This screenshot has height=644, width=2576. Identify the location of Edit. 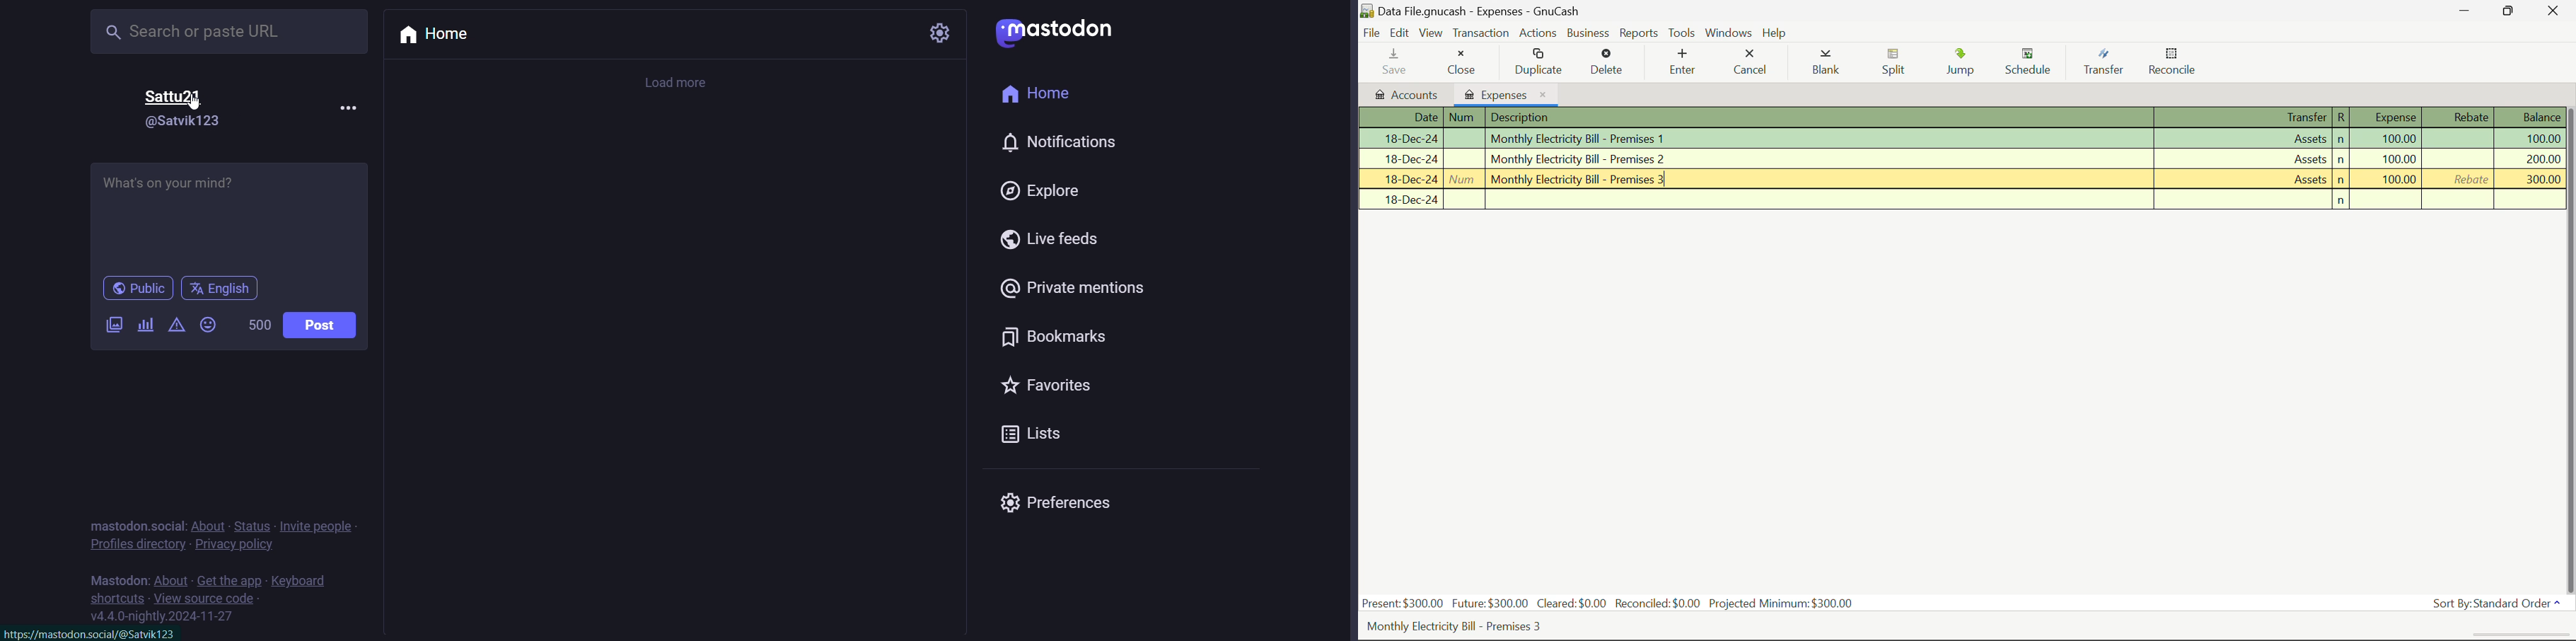
(1401, 34).